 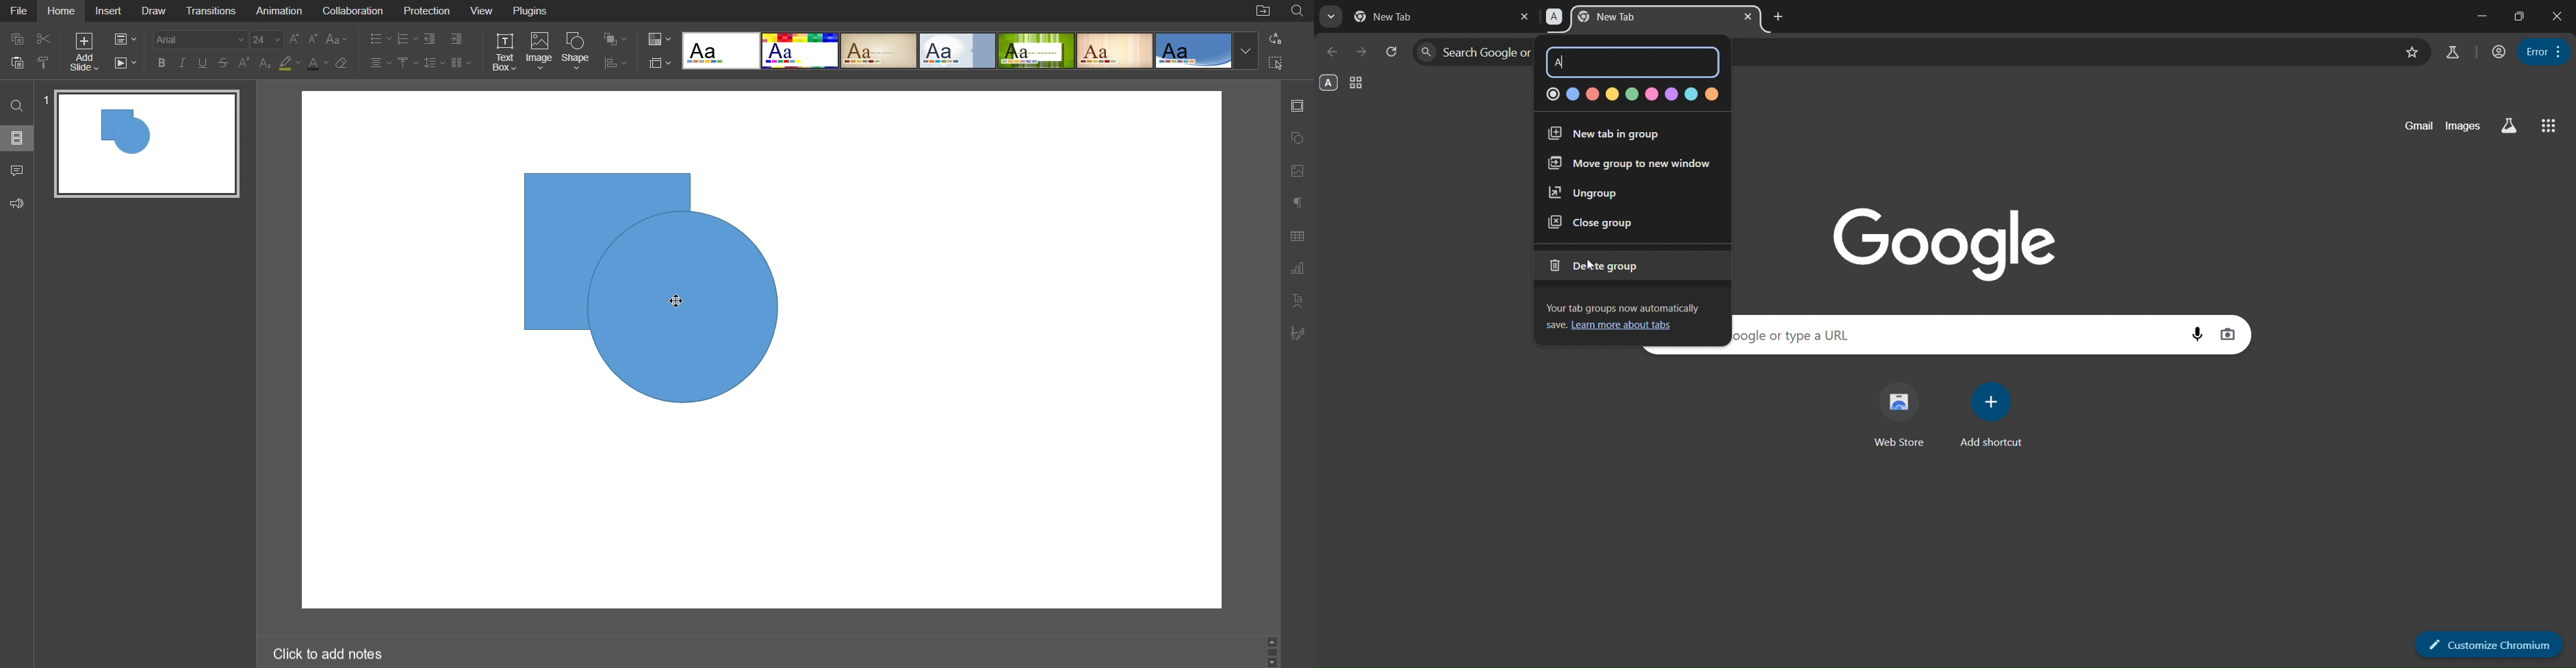 I want to click on File, so click(x=18, y=11).